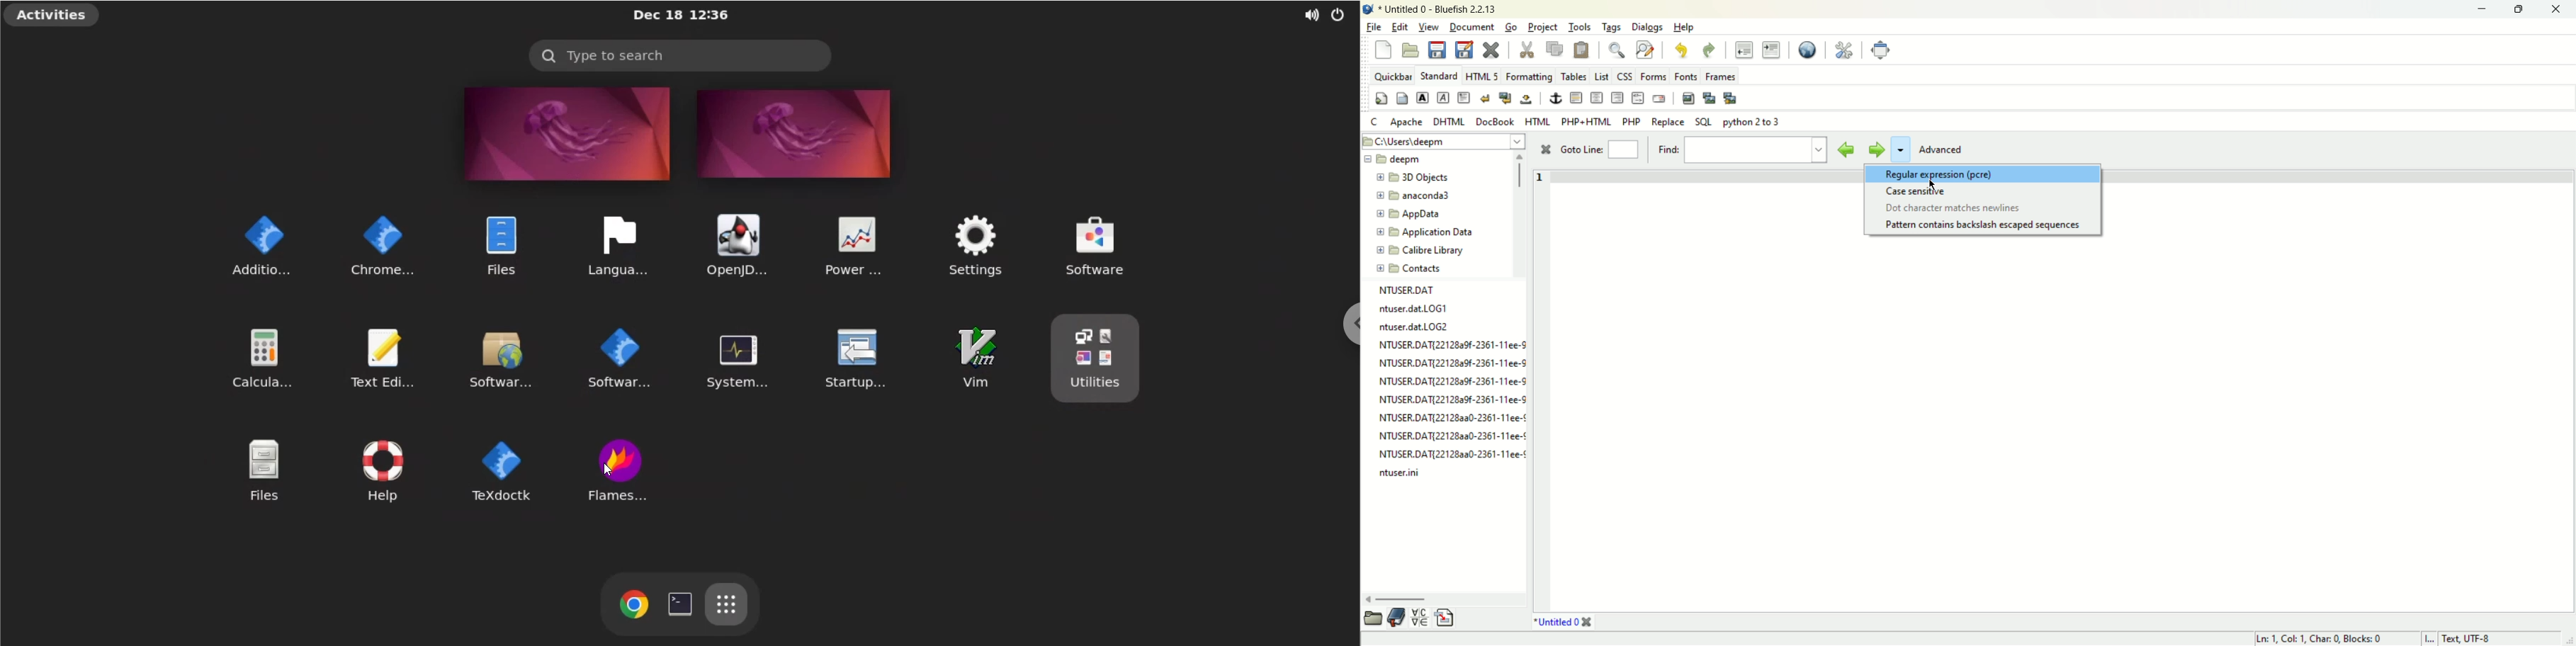 Image resolution: width=2576 pixels, height=672 pixels. What do you see at coordinates (1645, 49) in the screenshot?
I see `advance find and replace` at bounding box center [1645, 49].